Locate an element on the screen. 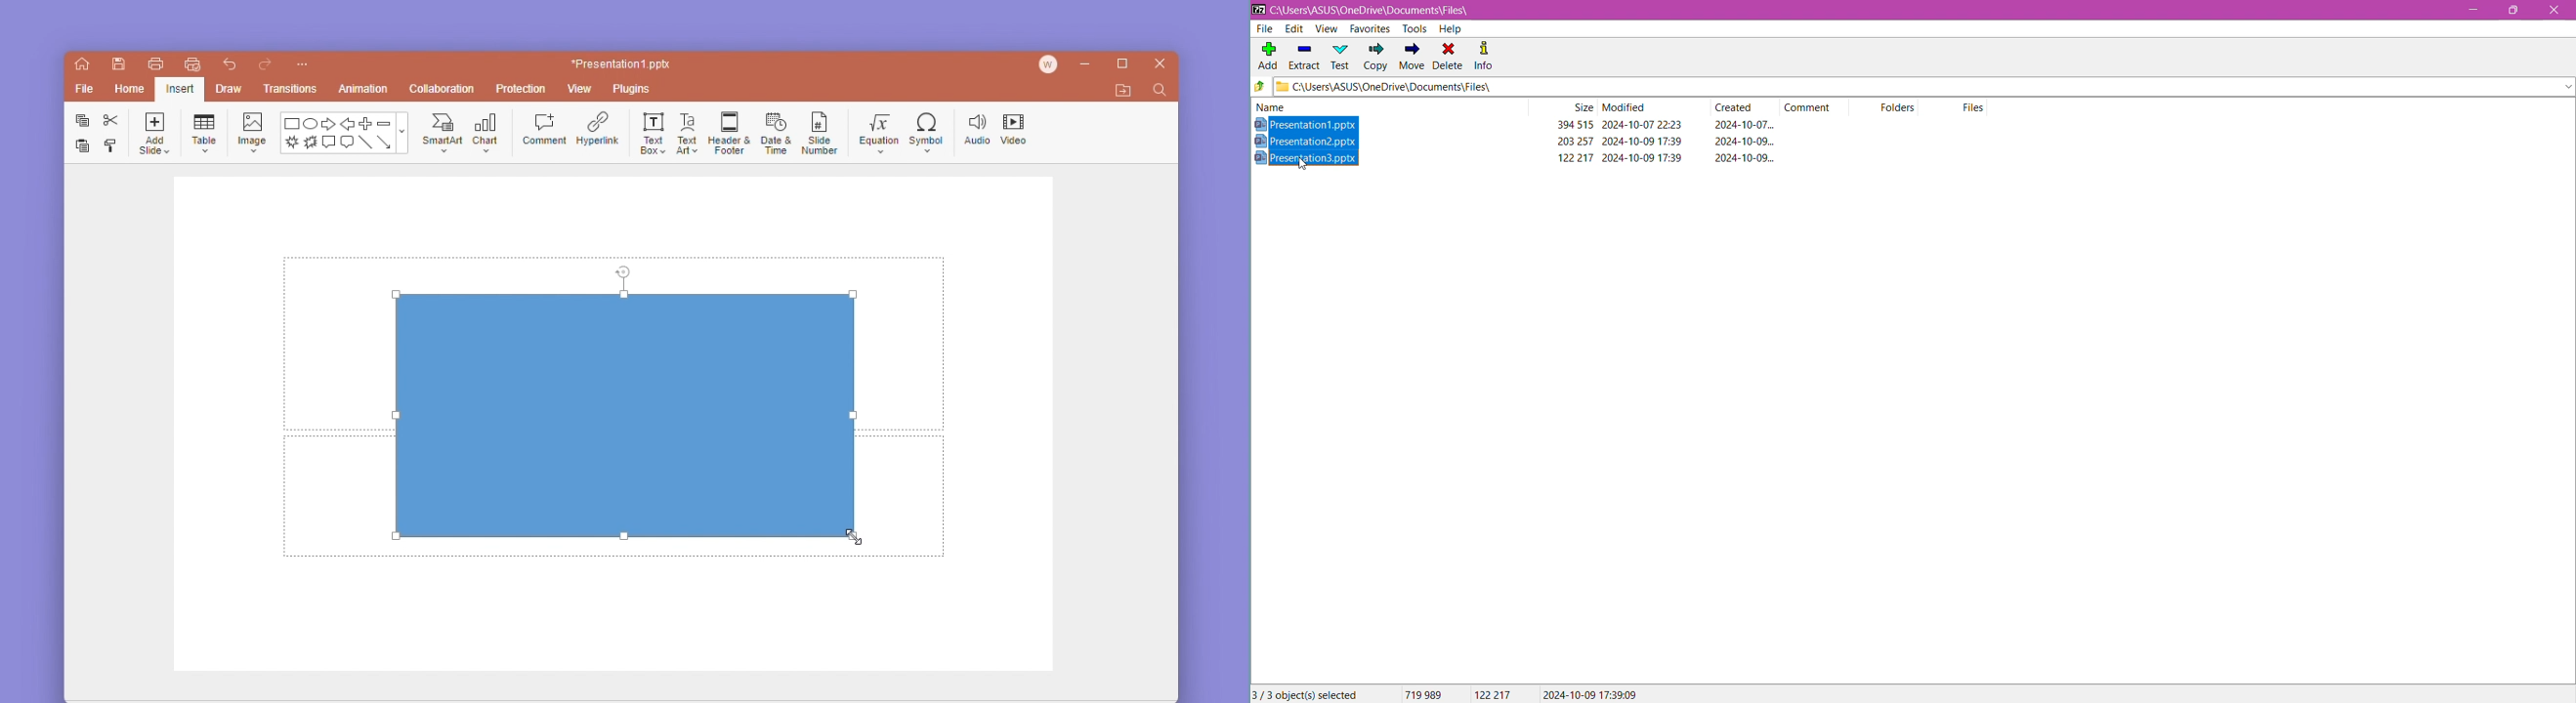  quick print is located at coordinates (190, 64).